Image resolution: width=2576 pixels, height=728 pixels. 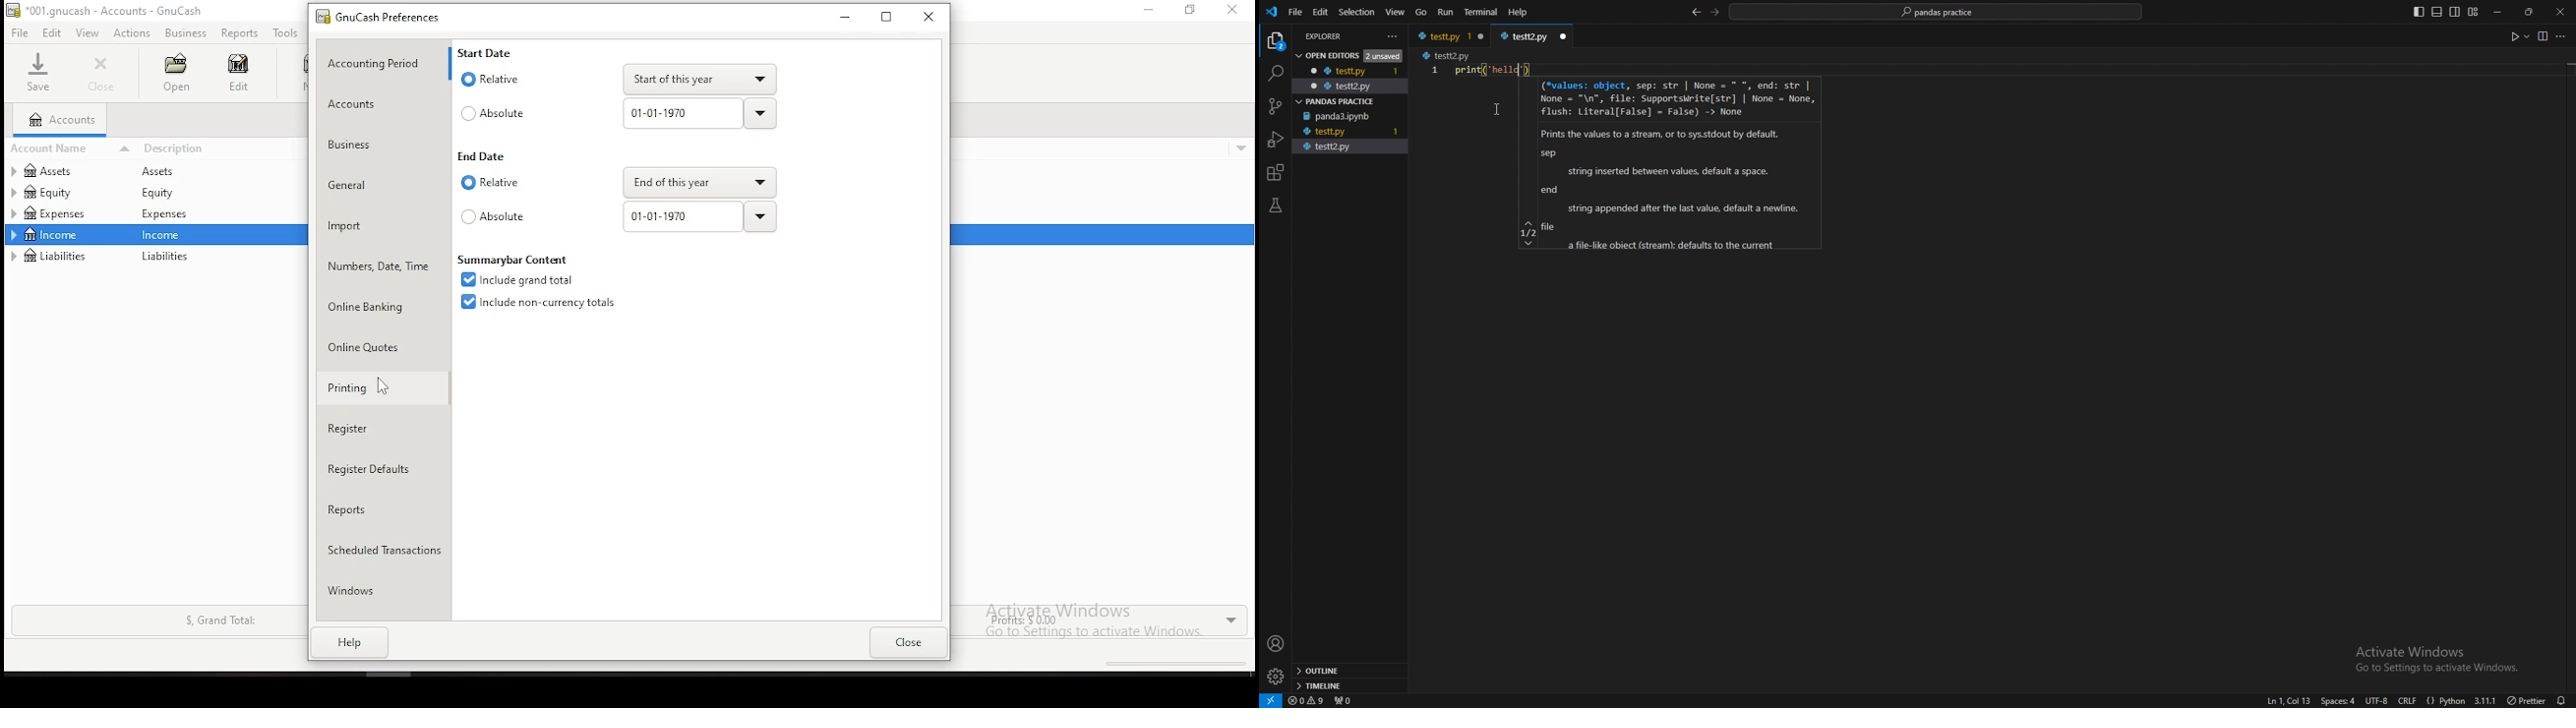 What do you see at coordinates (104, 11) in the screenshot?
I see `*001.gnucash - accounts - GnuCash` at bounding box center [104, 11].